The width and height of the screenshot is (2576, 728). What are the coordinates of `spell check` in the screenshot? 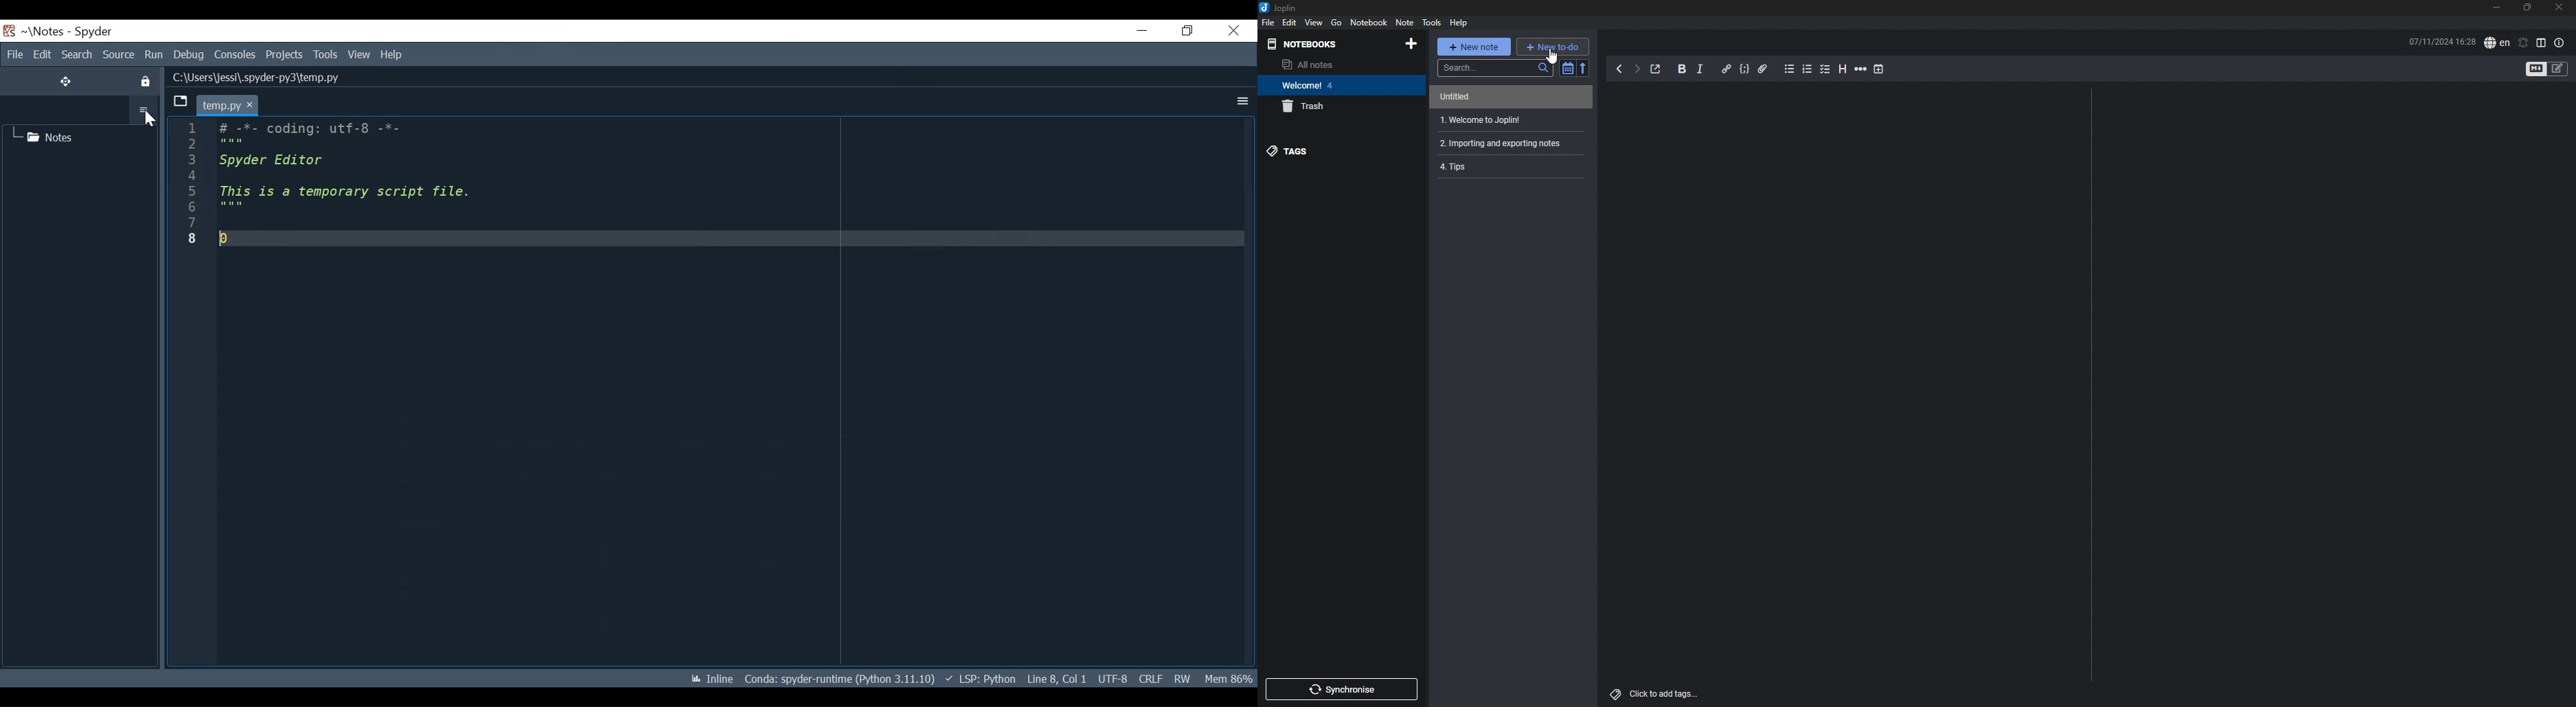 It's located at (2496, 43).